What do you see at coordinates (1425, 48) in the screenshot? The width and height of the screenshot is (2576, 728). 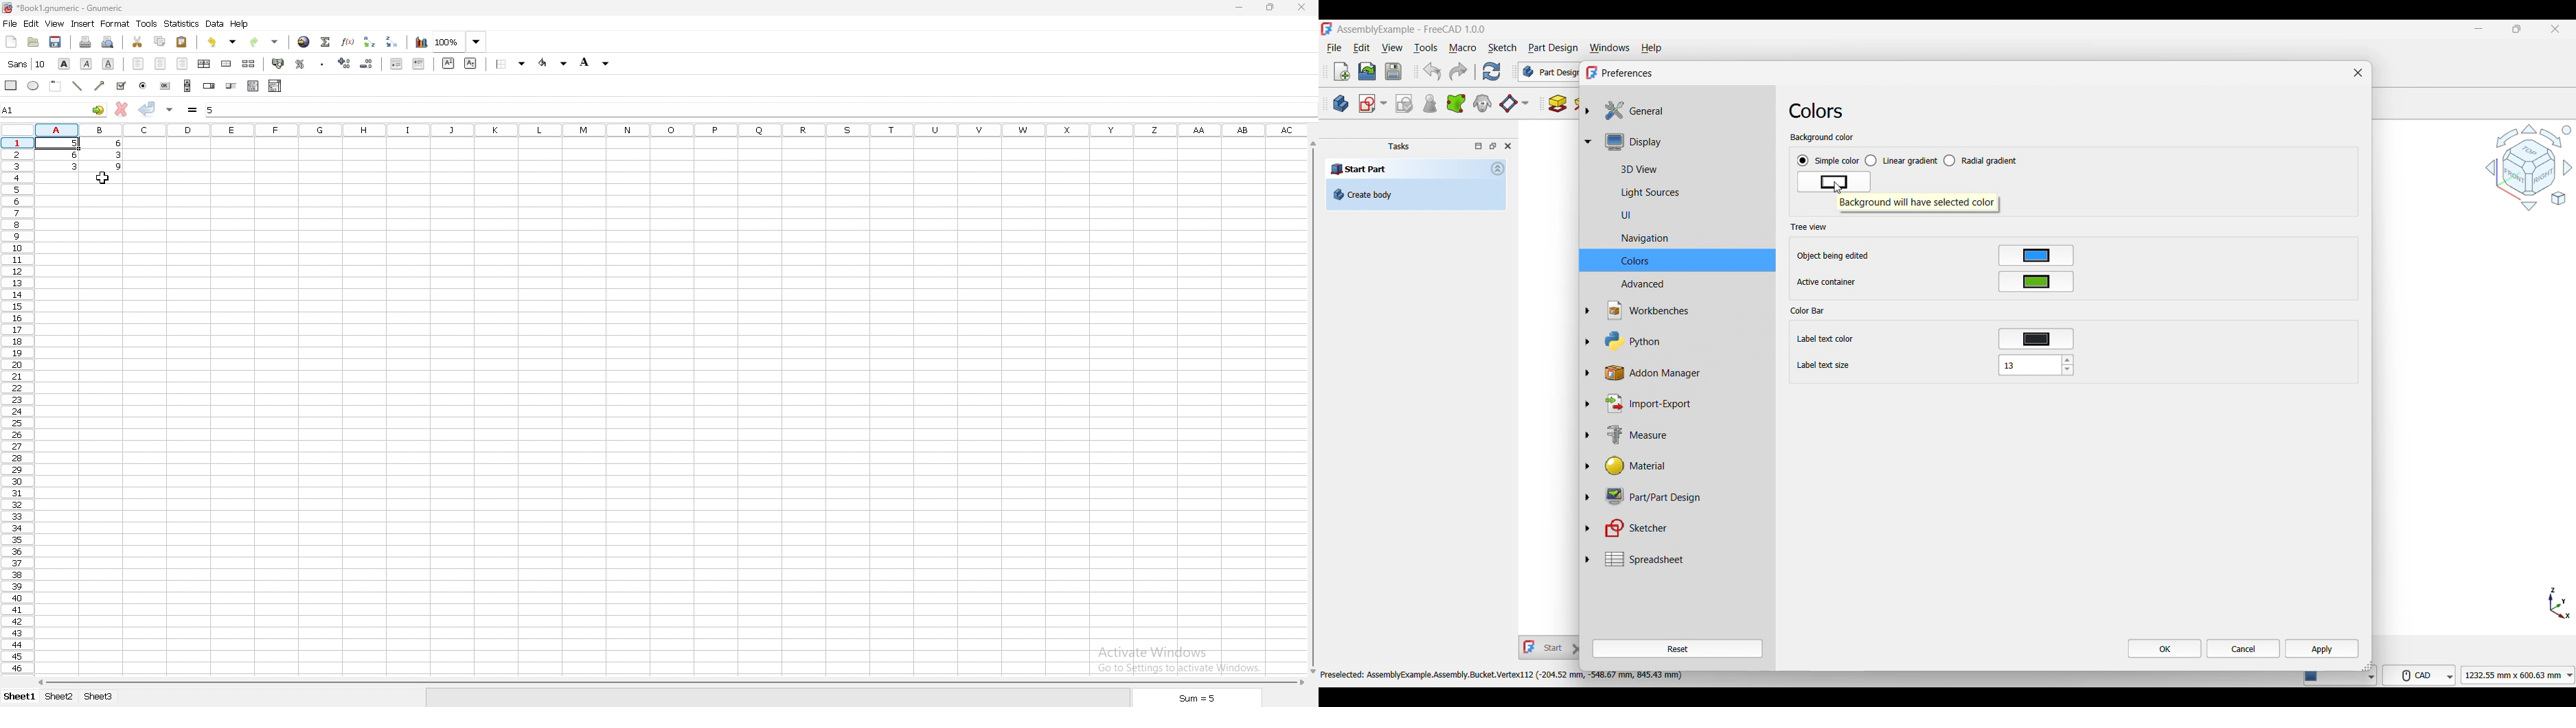 I see `Tools menu` at bounding box center [1425, 48].